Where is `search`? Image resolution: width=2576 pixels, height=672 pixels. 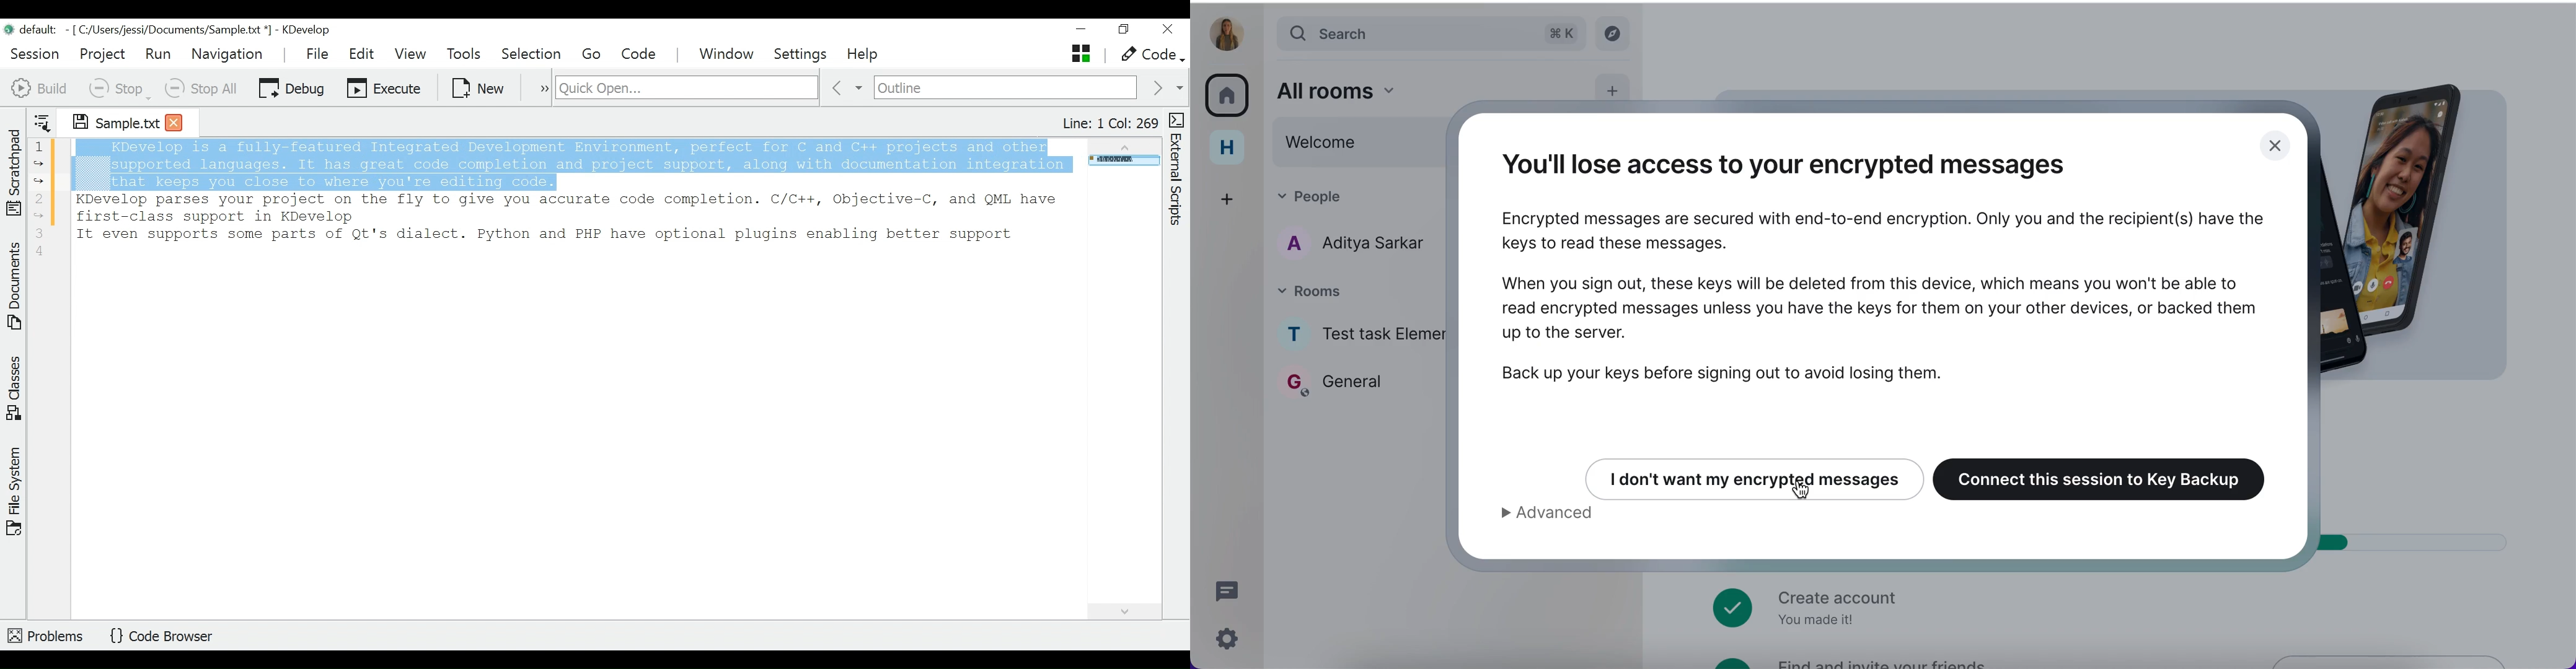
search is located at coordinates (1434, 34).